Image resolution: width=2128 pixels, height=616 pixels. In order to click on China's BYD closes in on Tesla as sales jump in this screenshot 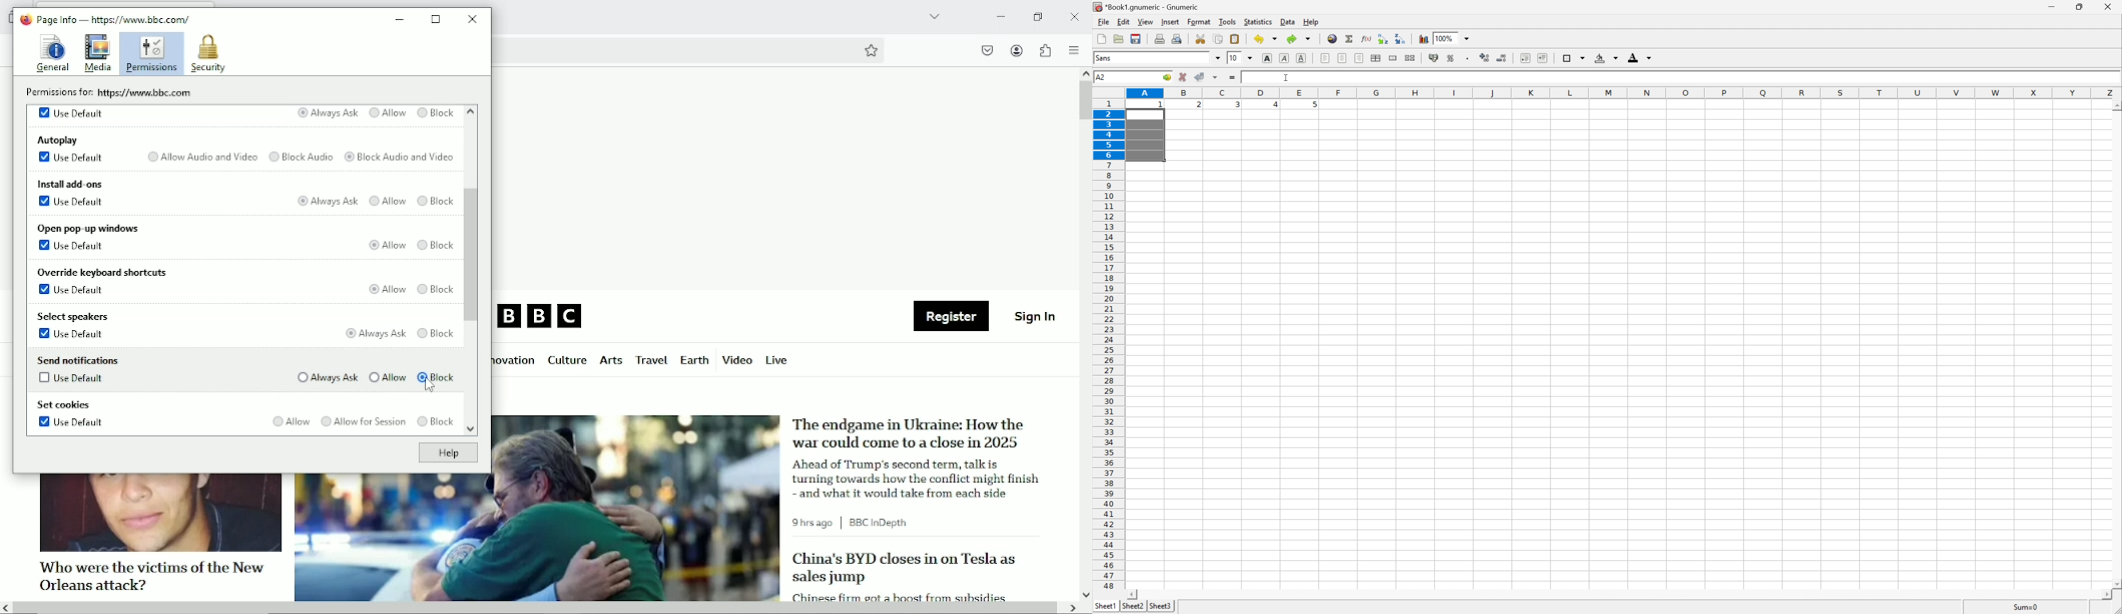, I will do `click(904, 568)`.